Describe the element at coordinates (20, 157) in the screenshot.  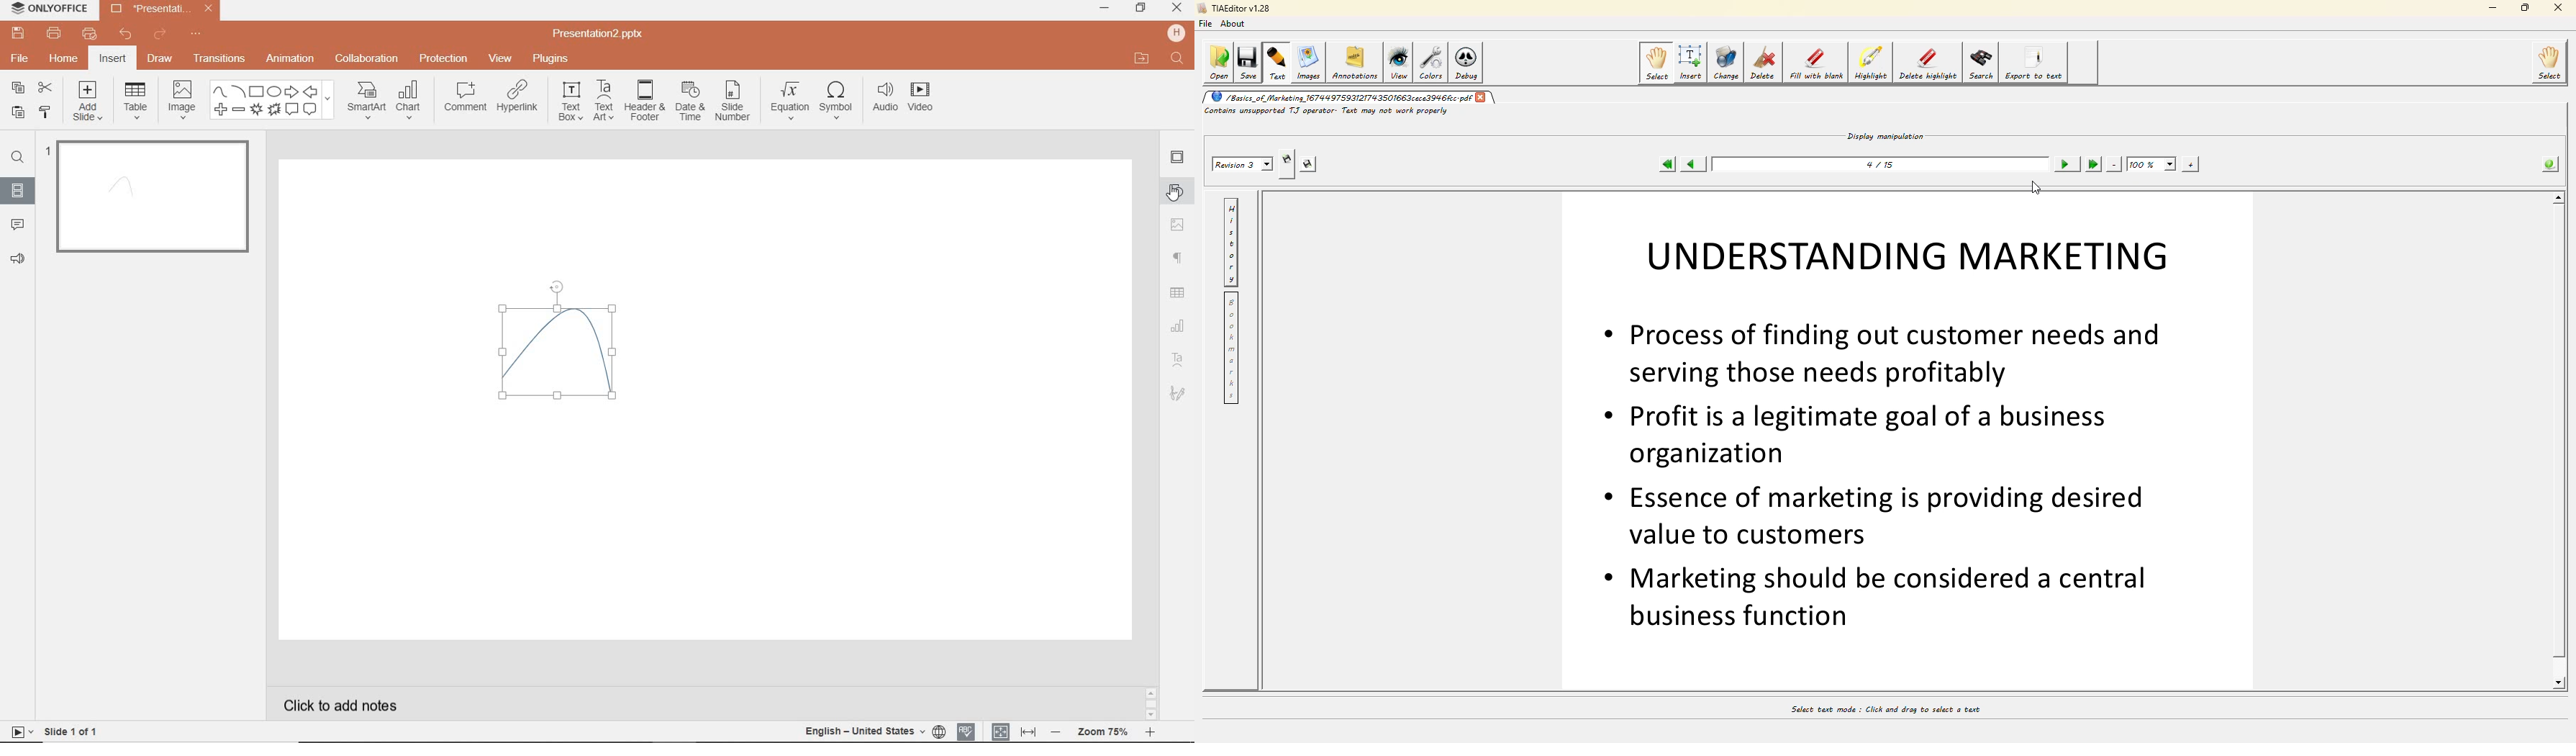
I see `FIND` at that location.